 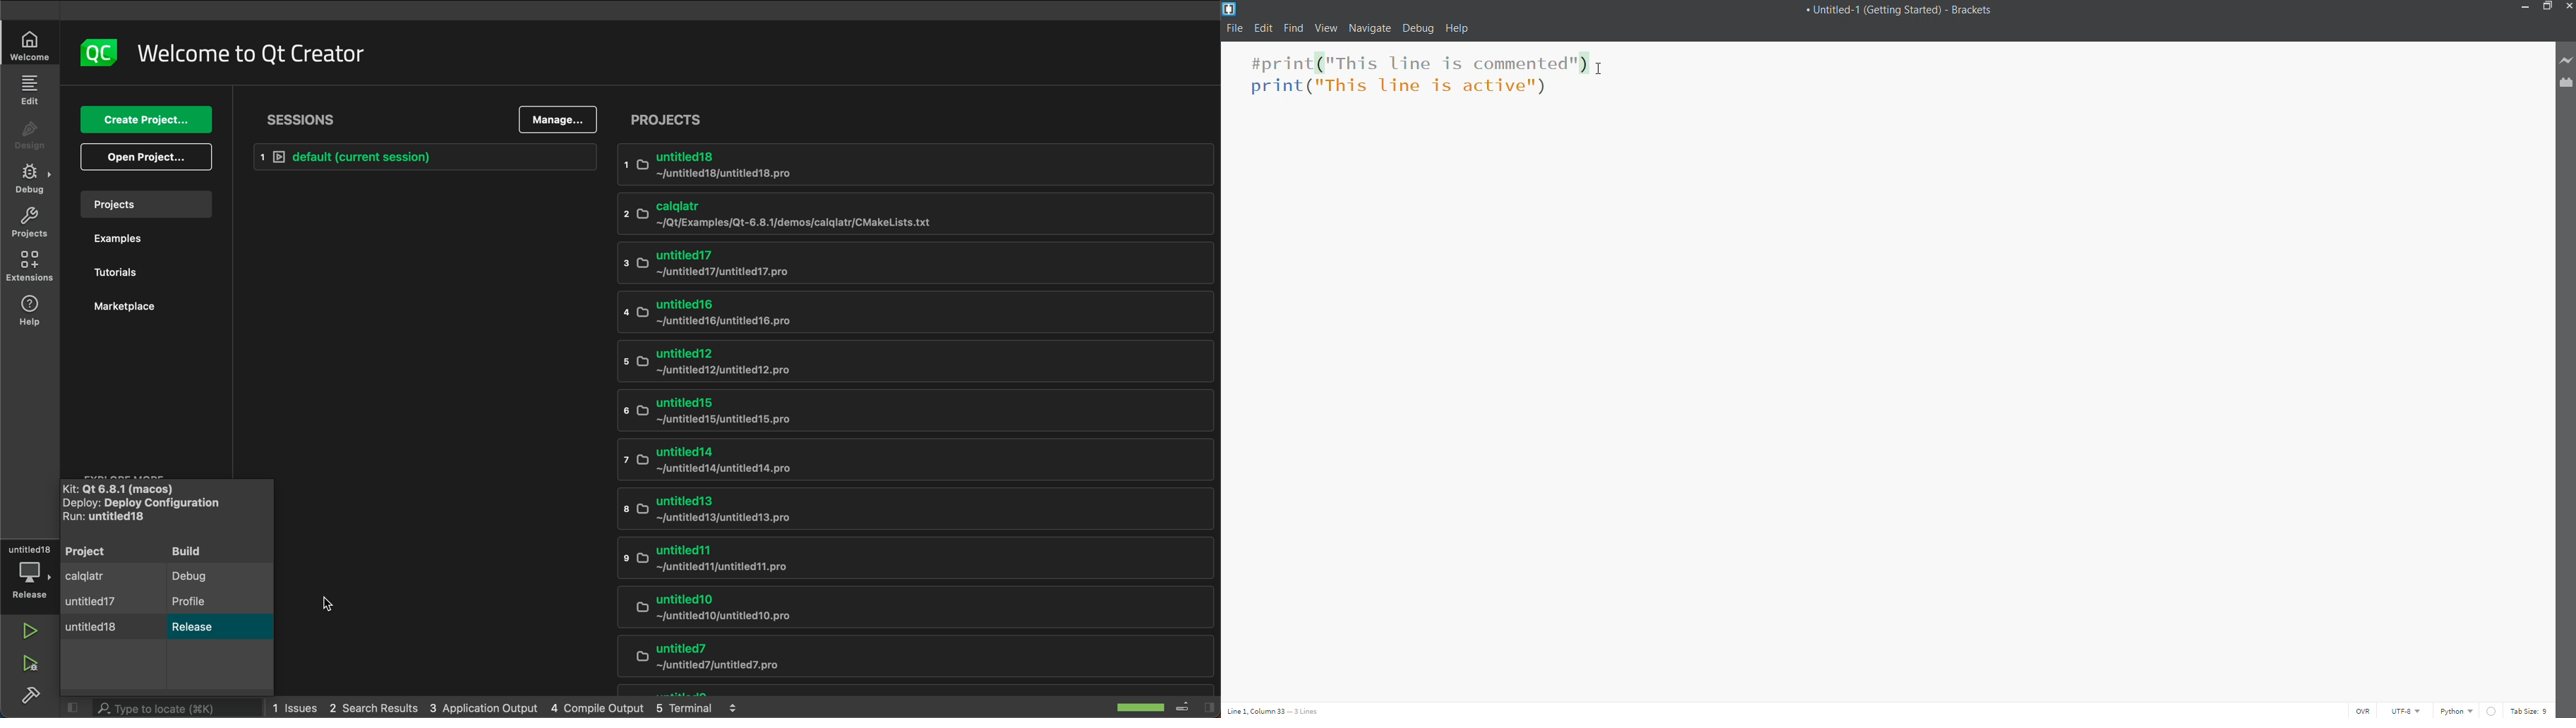 What do you see at coordinates (88, 551) in the screenshot?
I see `project` at bounding box center [88, 551].